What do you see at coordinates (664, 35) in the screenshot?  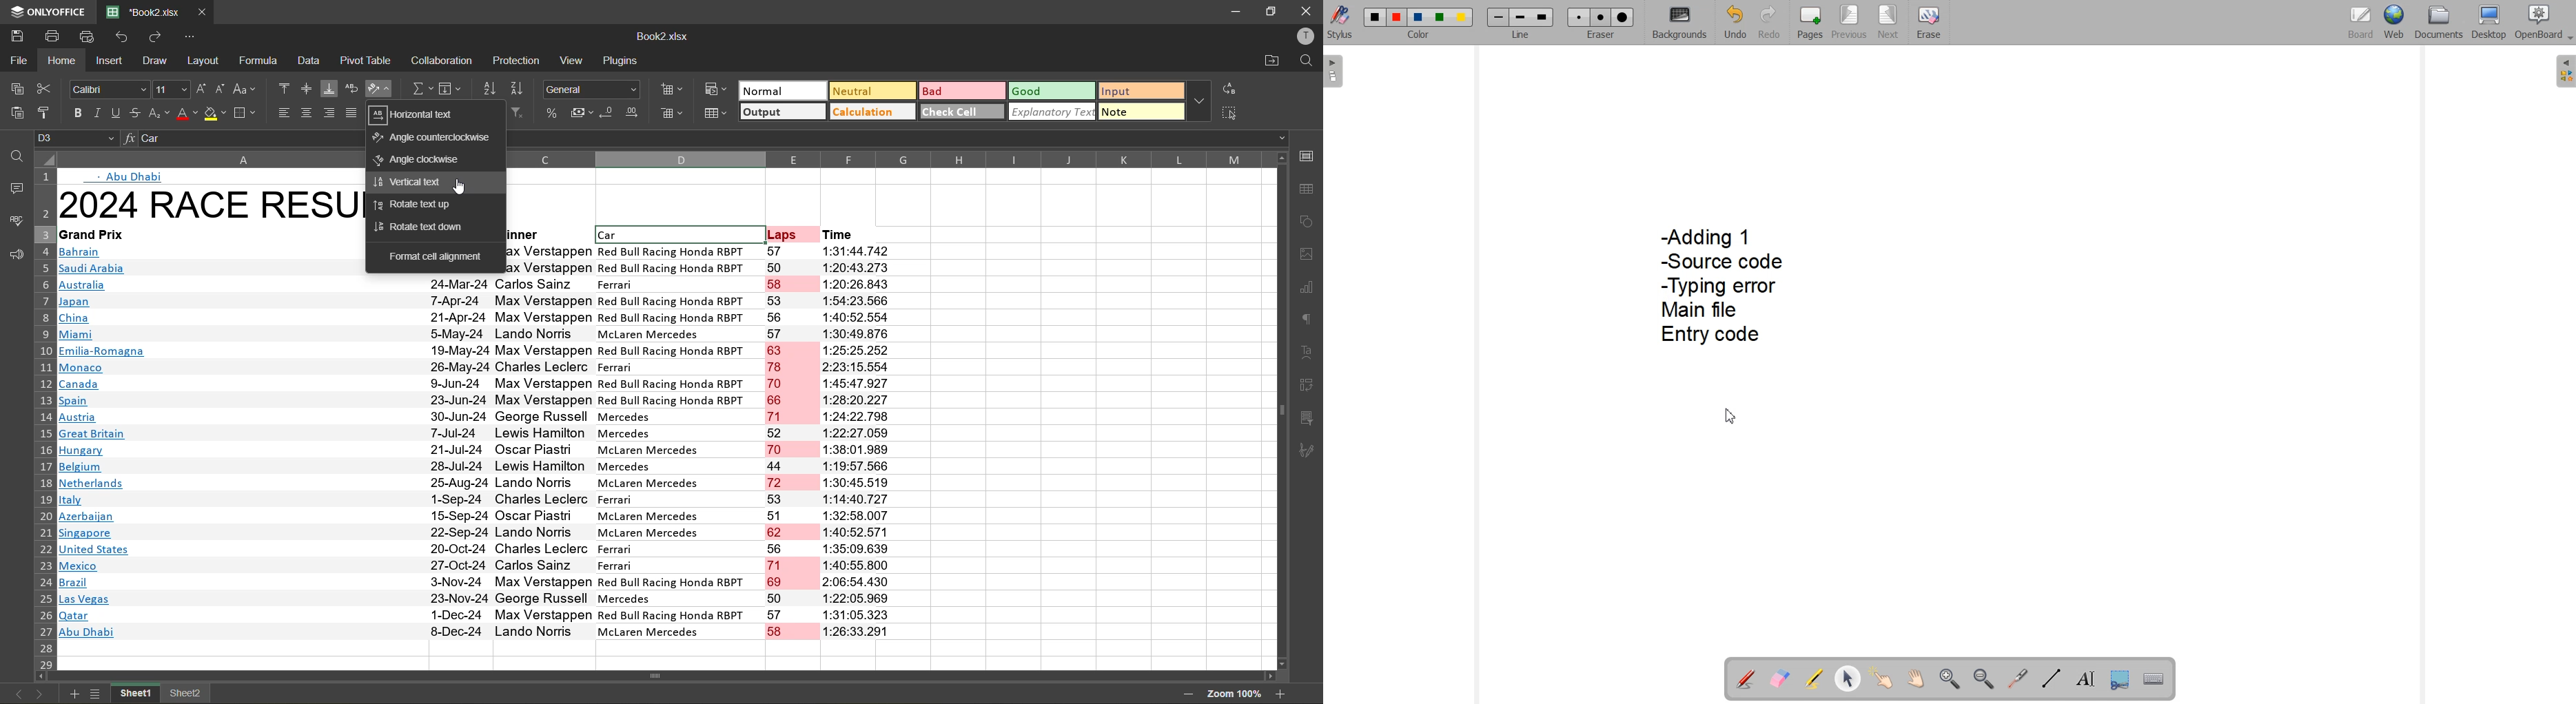 I see `file name` at bounding box center [664, 35].